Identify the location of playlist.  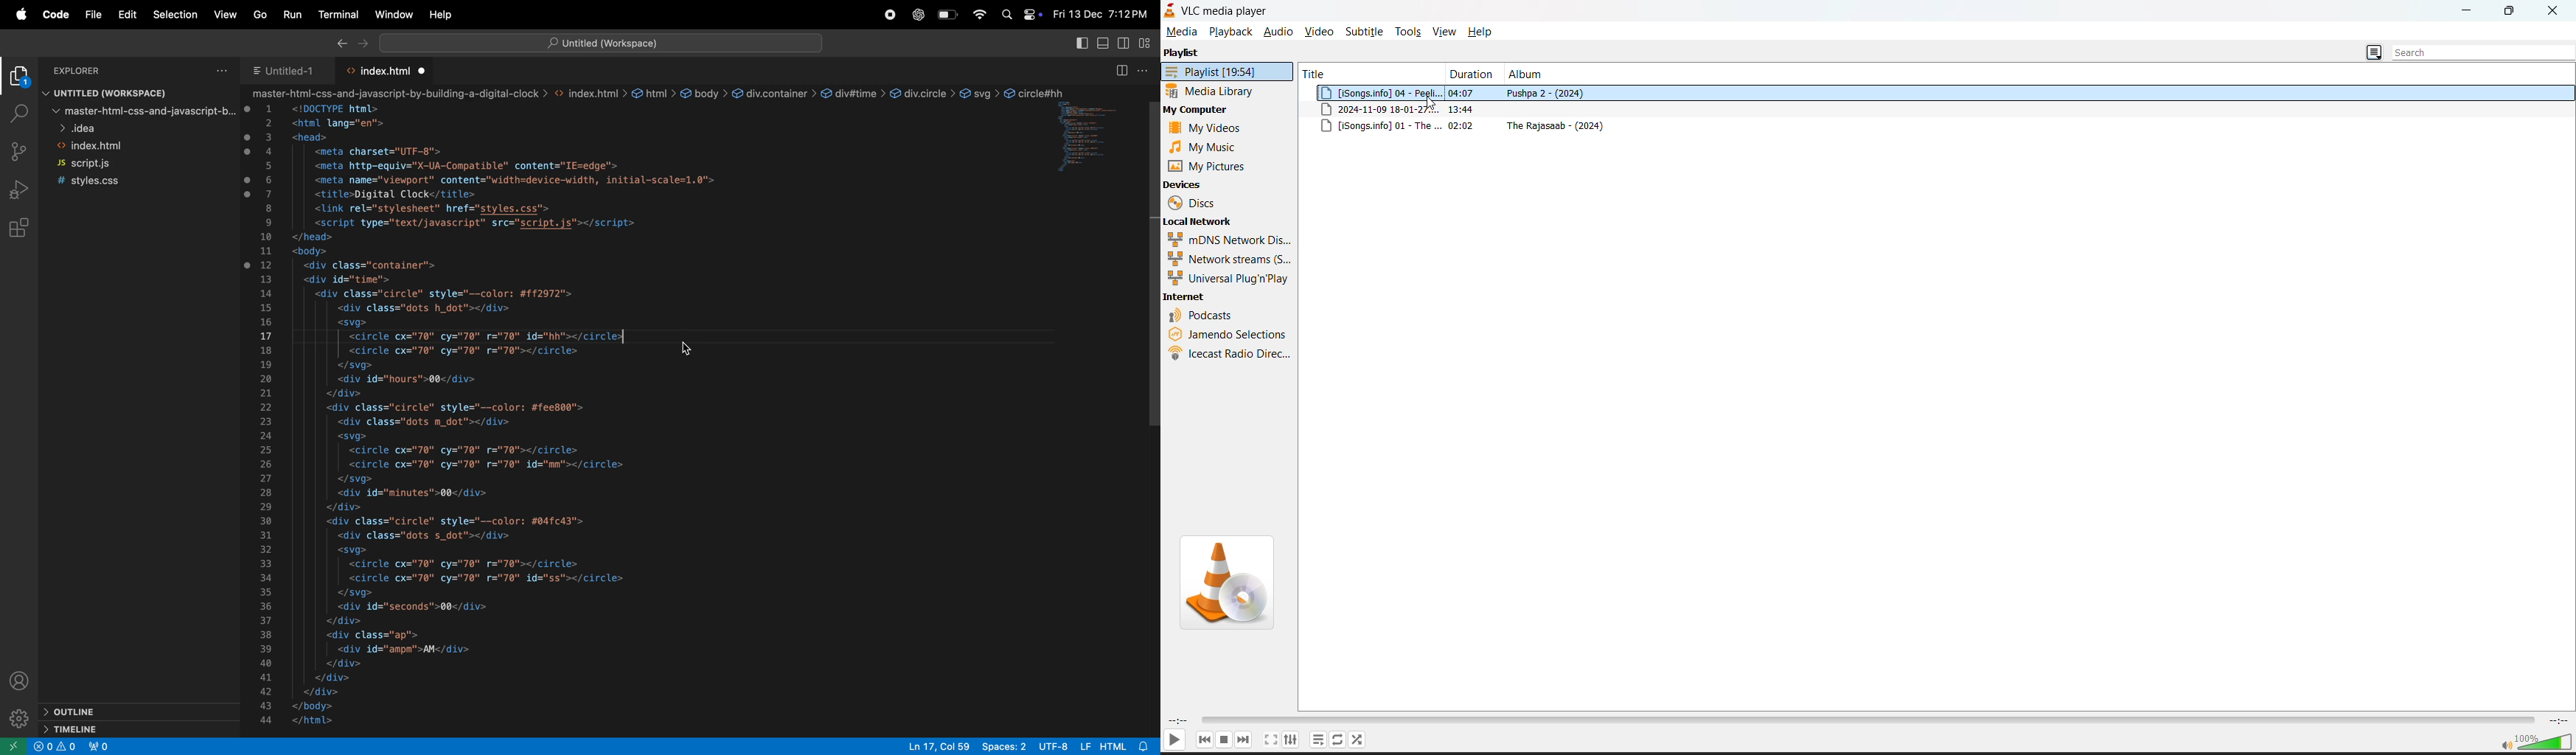
(1227, 71).